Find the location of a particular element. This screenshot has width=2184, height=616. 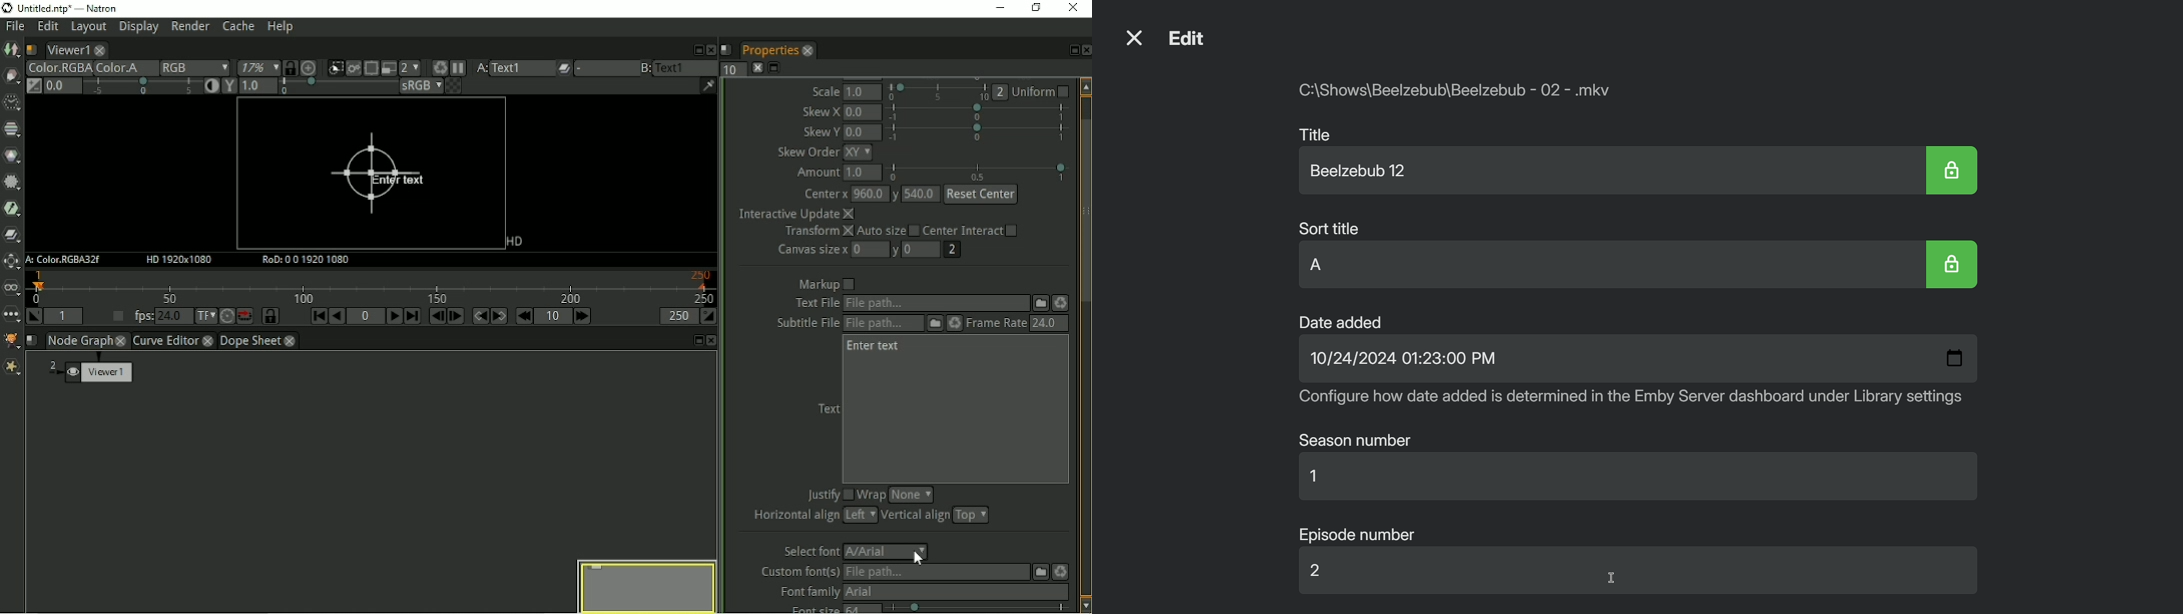

C:\Shows\Beelzebub\Beelzebub - 02 - .mkv is located at coordinates (1466, 95).